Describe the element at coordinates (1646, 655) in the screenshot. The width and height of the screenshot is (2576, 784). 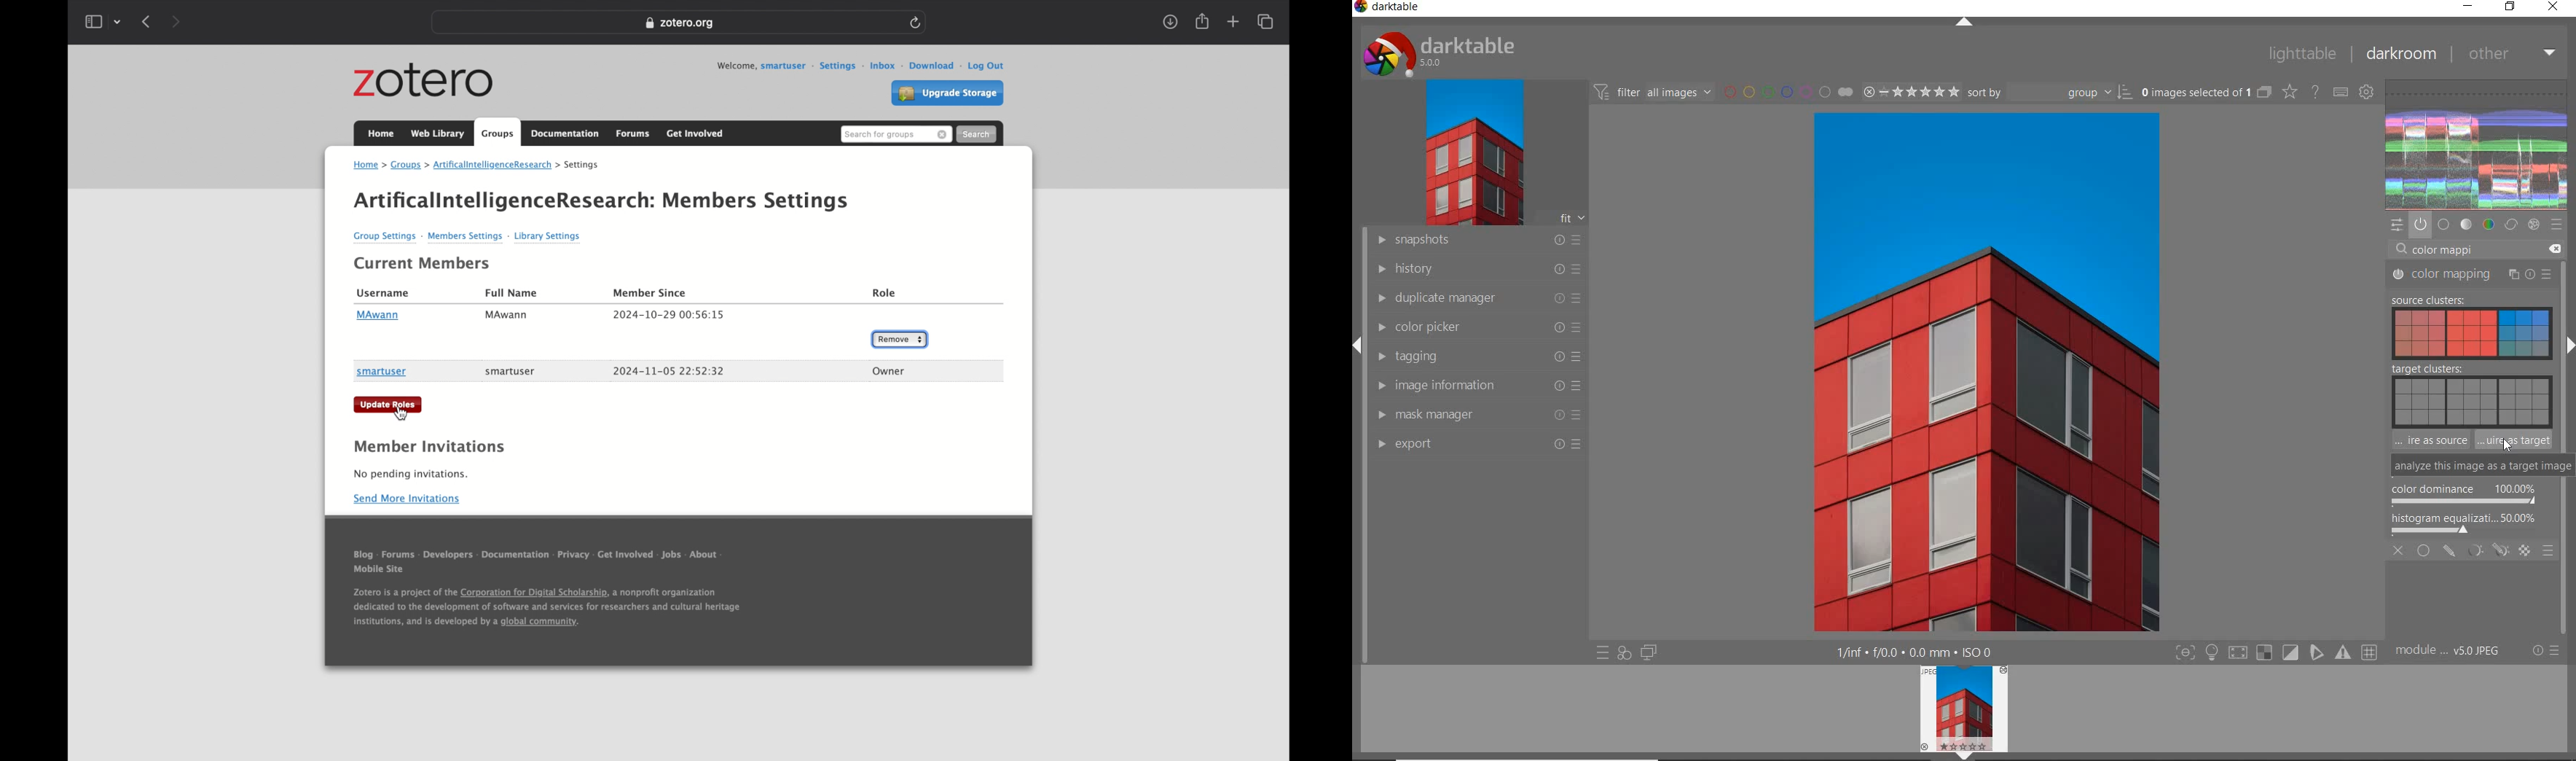
I see `display a second darkroom image window` at that location.